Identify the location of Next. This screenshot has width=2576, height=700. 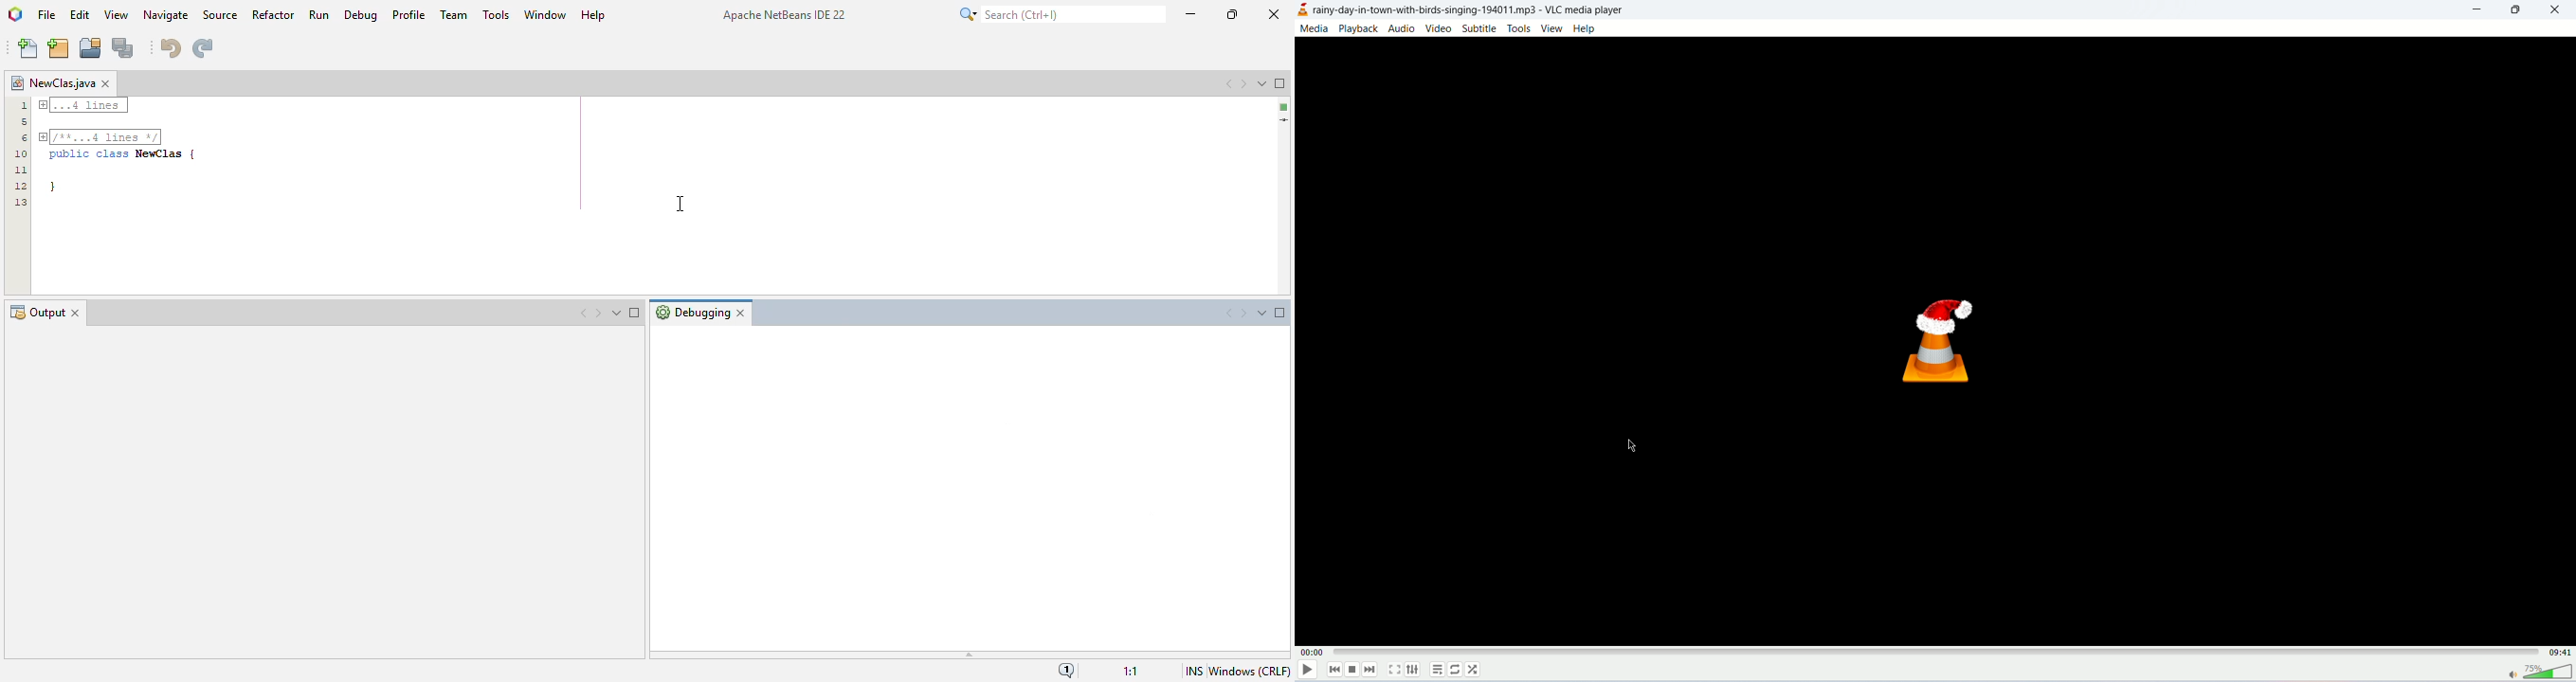
(1243, 314).